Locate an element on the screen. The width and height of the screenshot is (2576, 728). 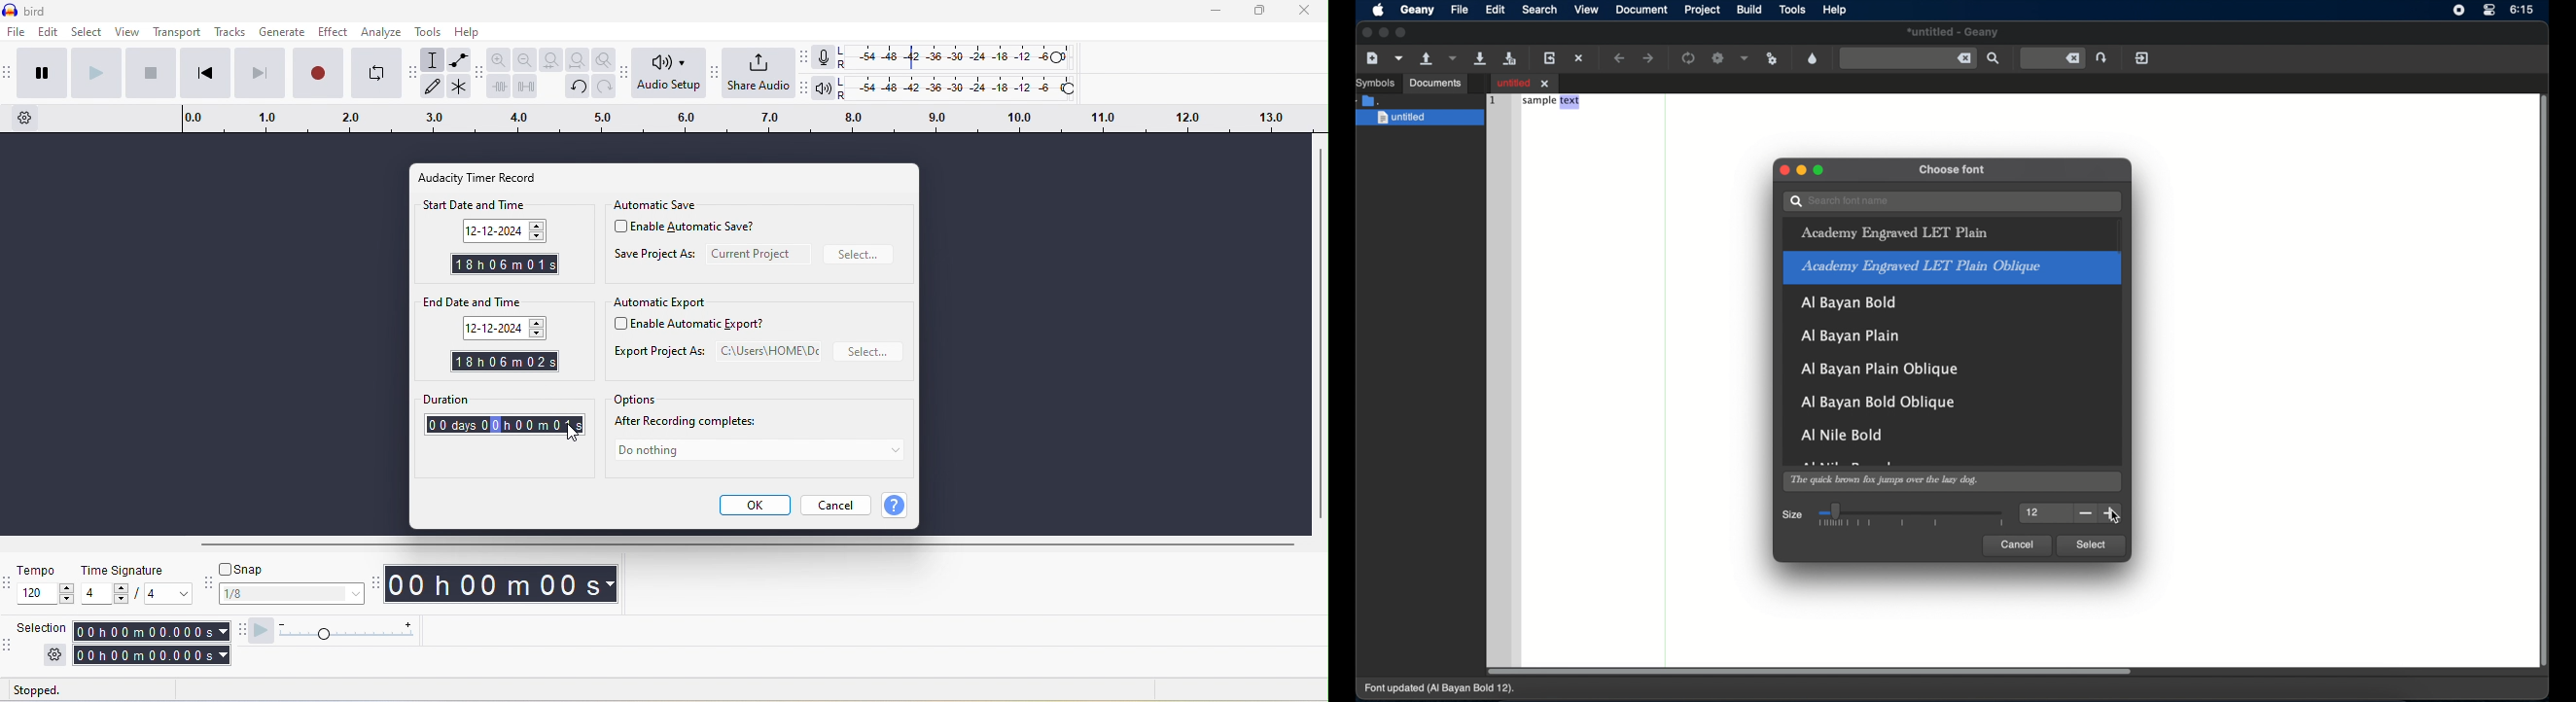
play at speed is located at coordinates (347, 630).